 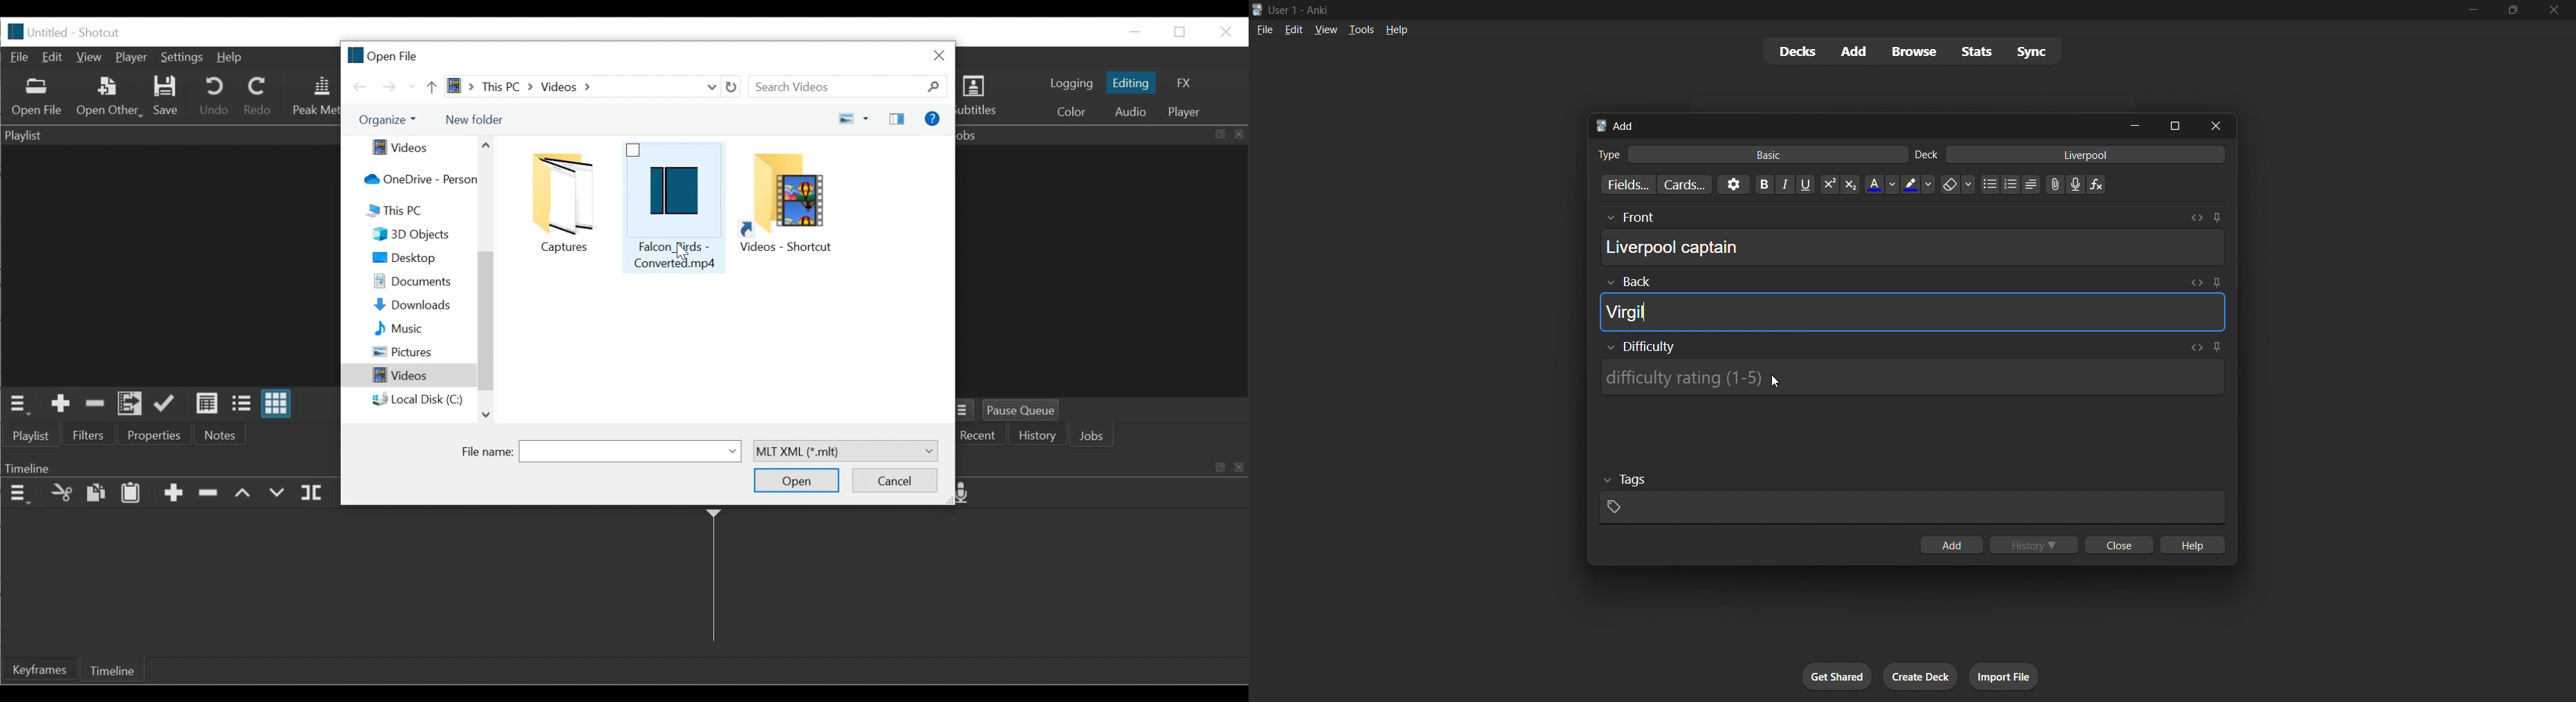 I want to click on Equation, so click(x=2096, y=184).